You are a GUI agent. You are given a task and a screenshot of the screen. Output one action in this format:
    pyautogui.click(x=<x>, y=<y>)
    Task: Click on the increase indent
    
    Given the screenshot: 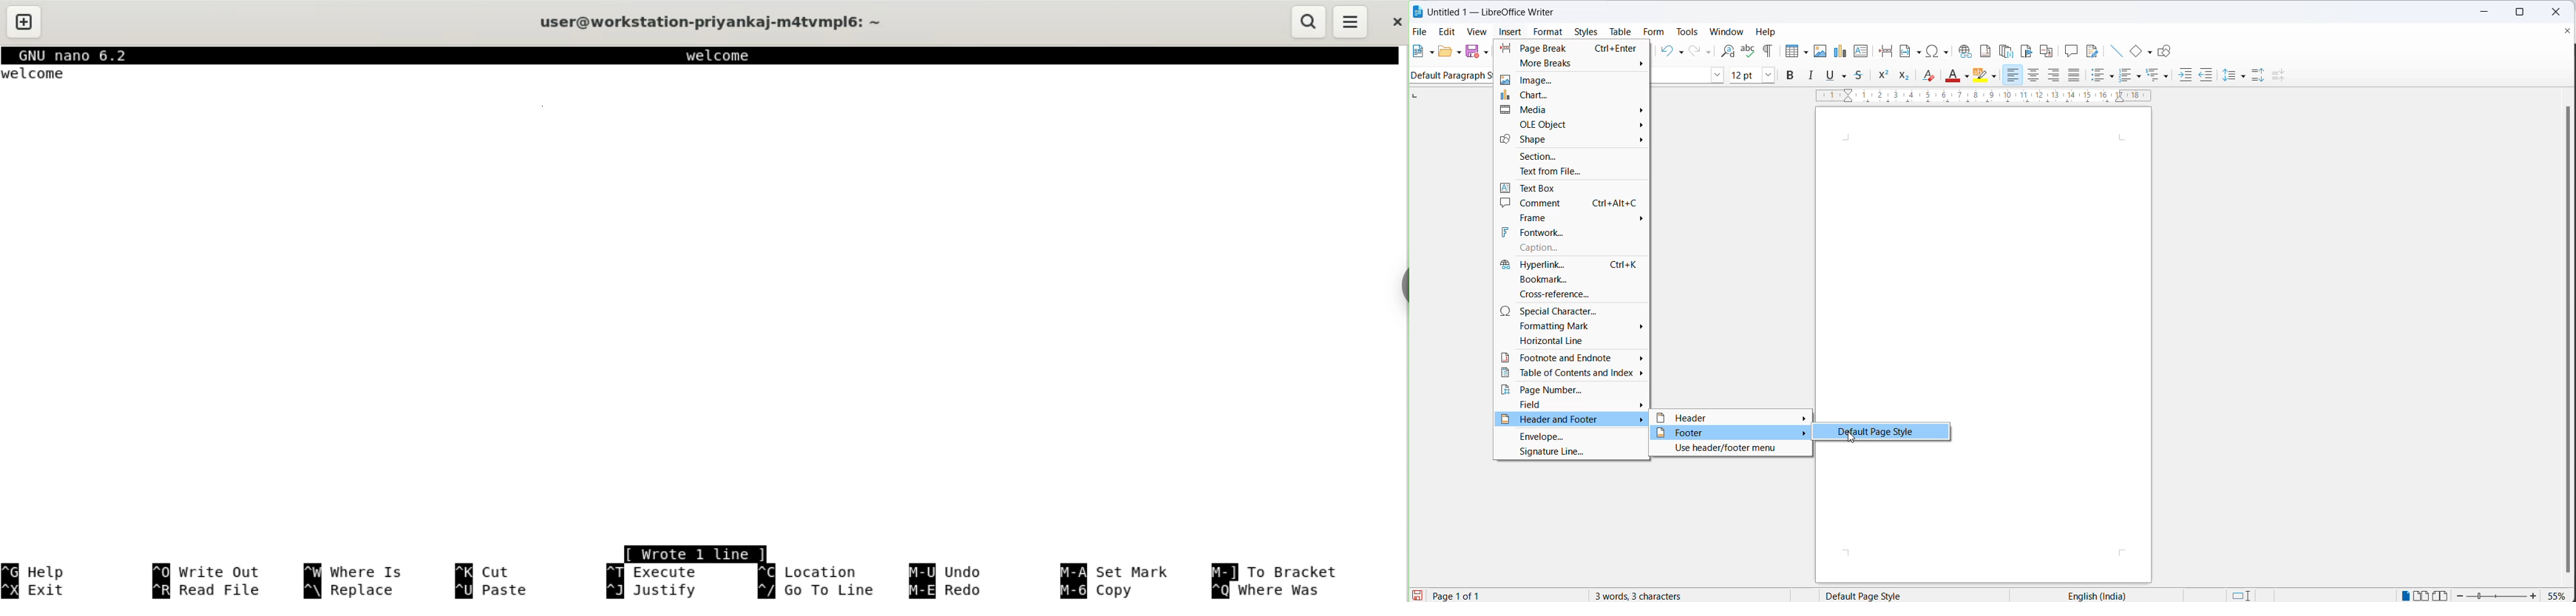 What is the action you would take?
    pyautogui.click(x=2185, y=75)
    